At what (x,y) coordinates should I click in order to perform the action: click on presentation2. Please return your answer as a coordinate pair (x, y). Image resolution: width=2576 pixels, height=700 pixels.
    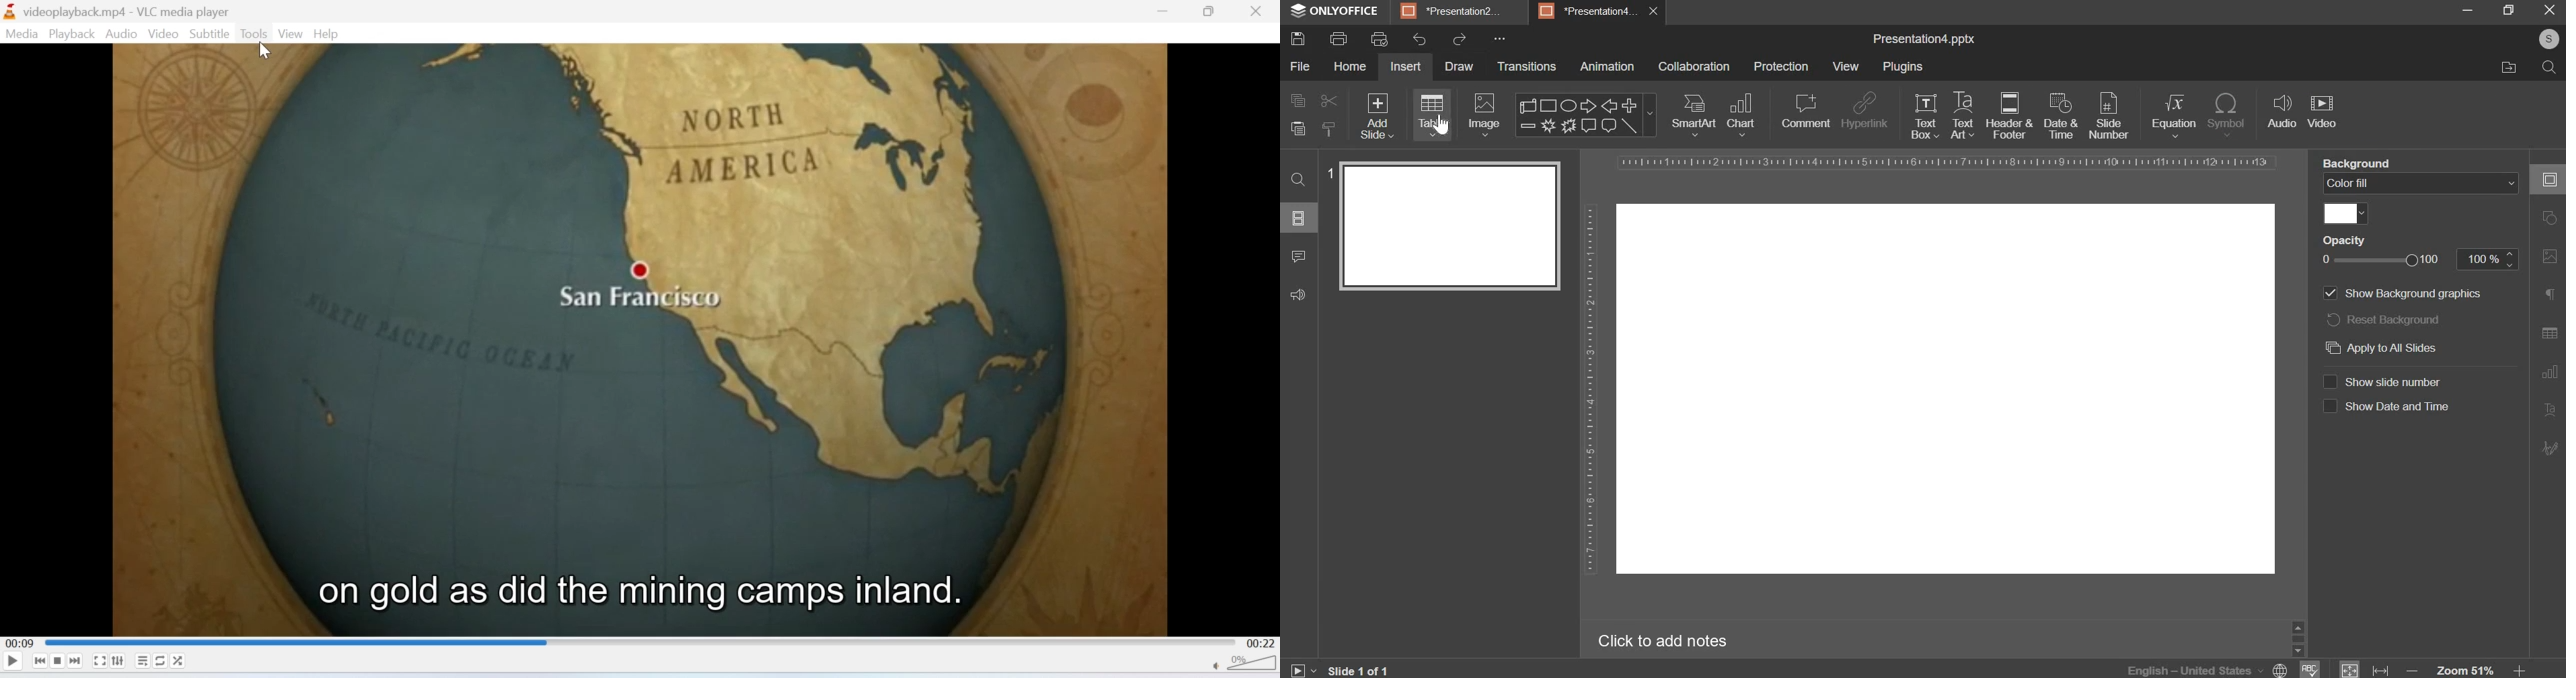
    Looking at the image, I should click on (1450, 11).